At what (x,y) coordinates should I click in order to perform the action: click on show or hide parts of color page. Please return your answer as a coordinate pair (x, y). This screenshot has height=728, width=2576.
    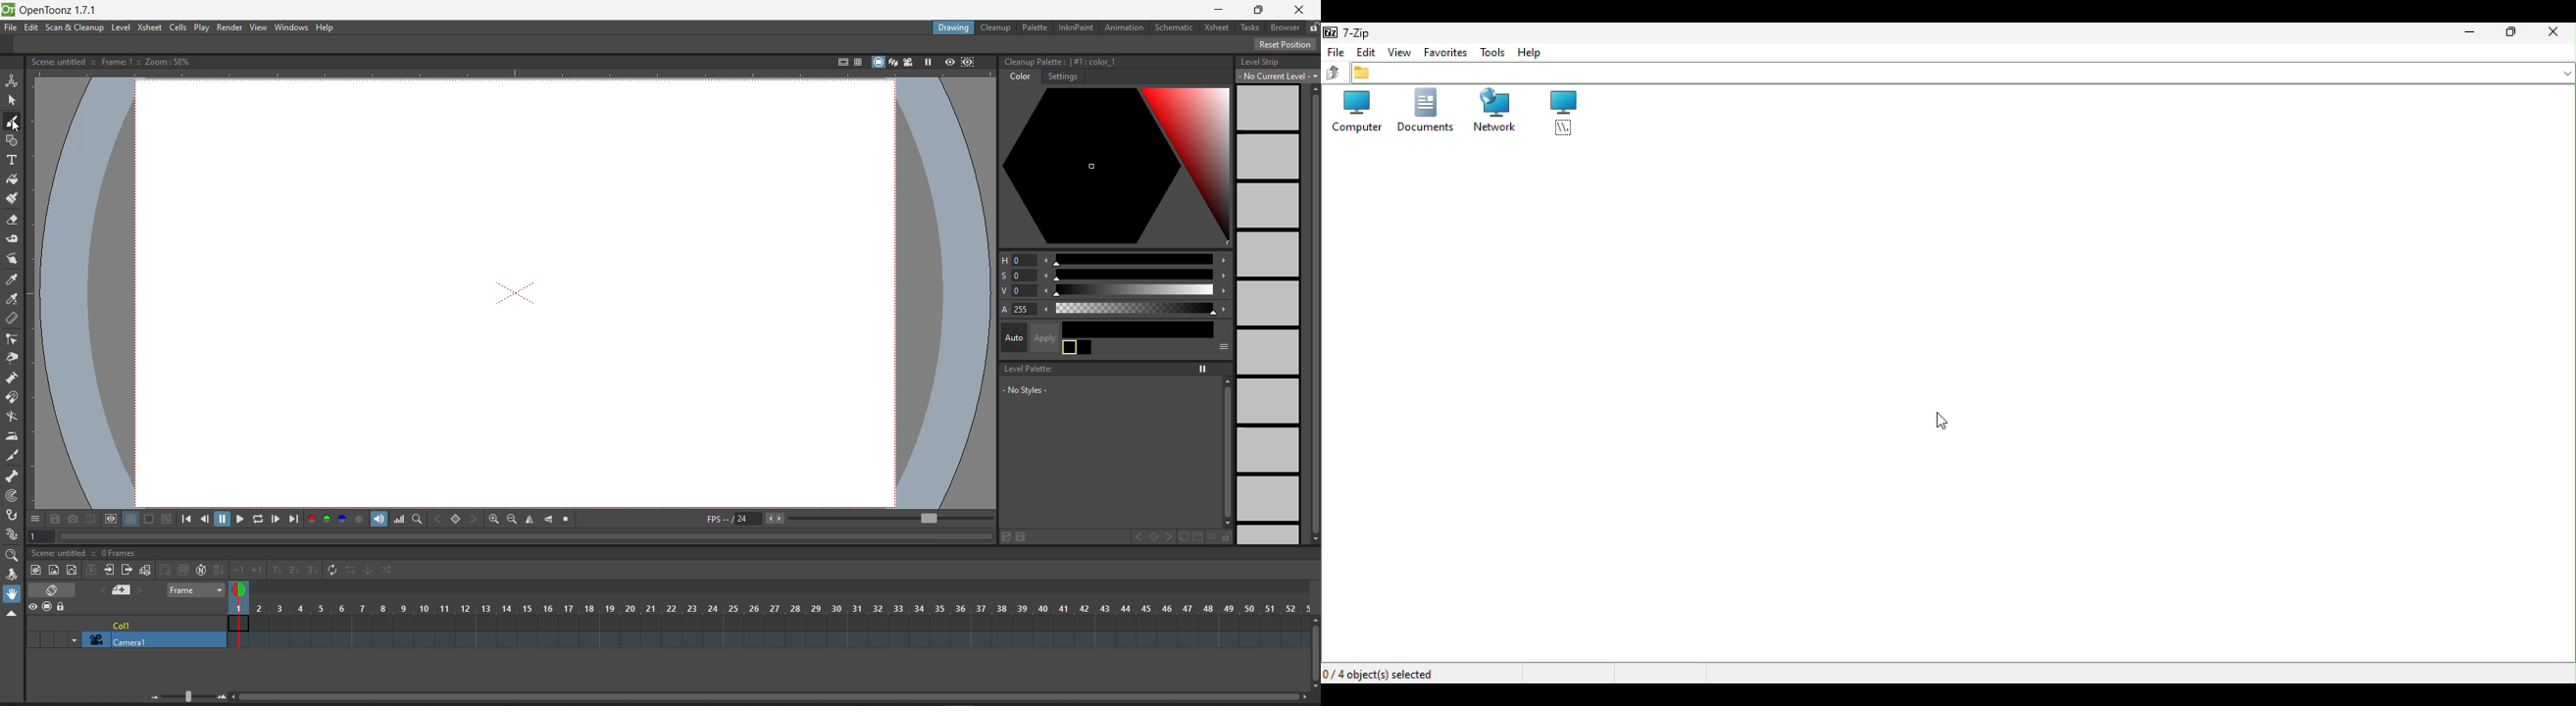
    Looking at the image, I should click on (1223, 346).